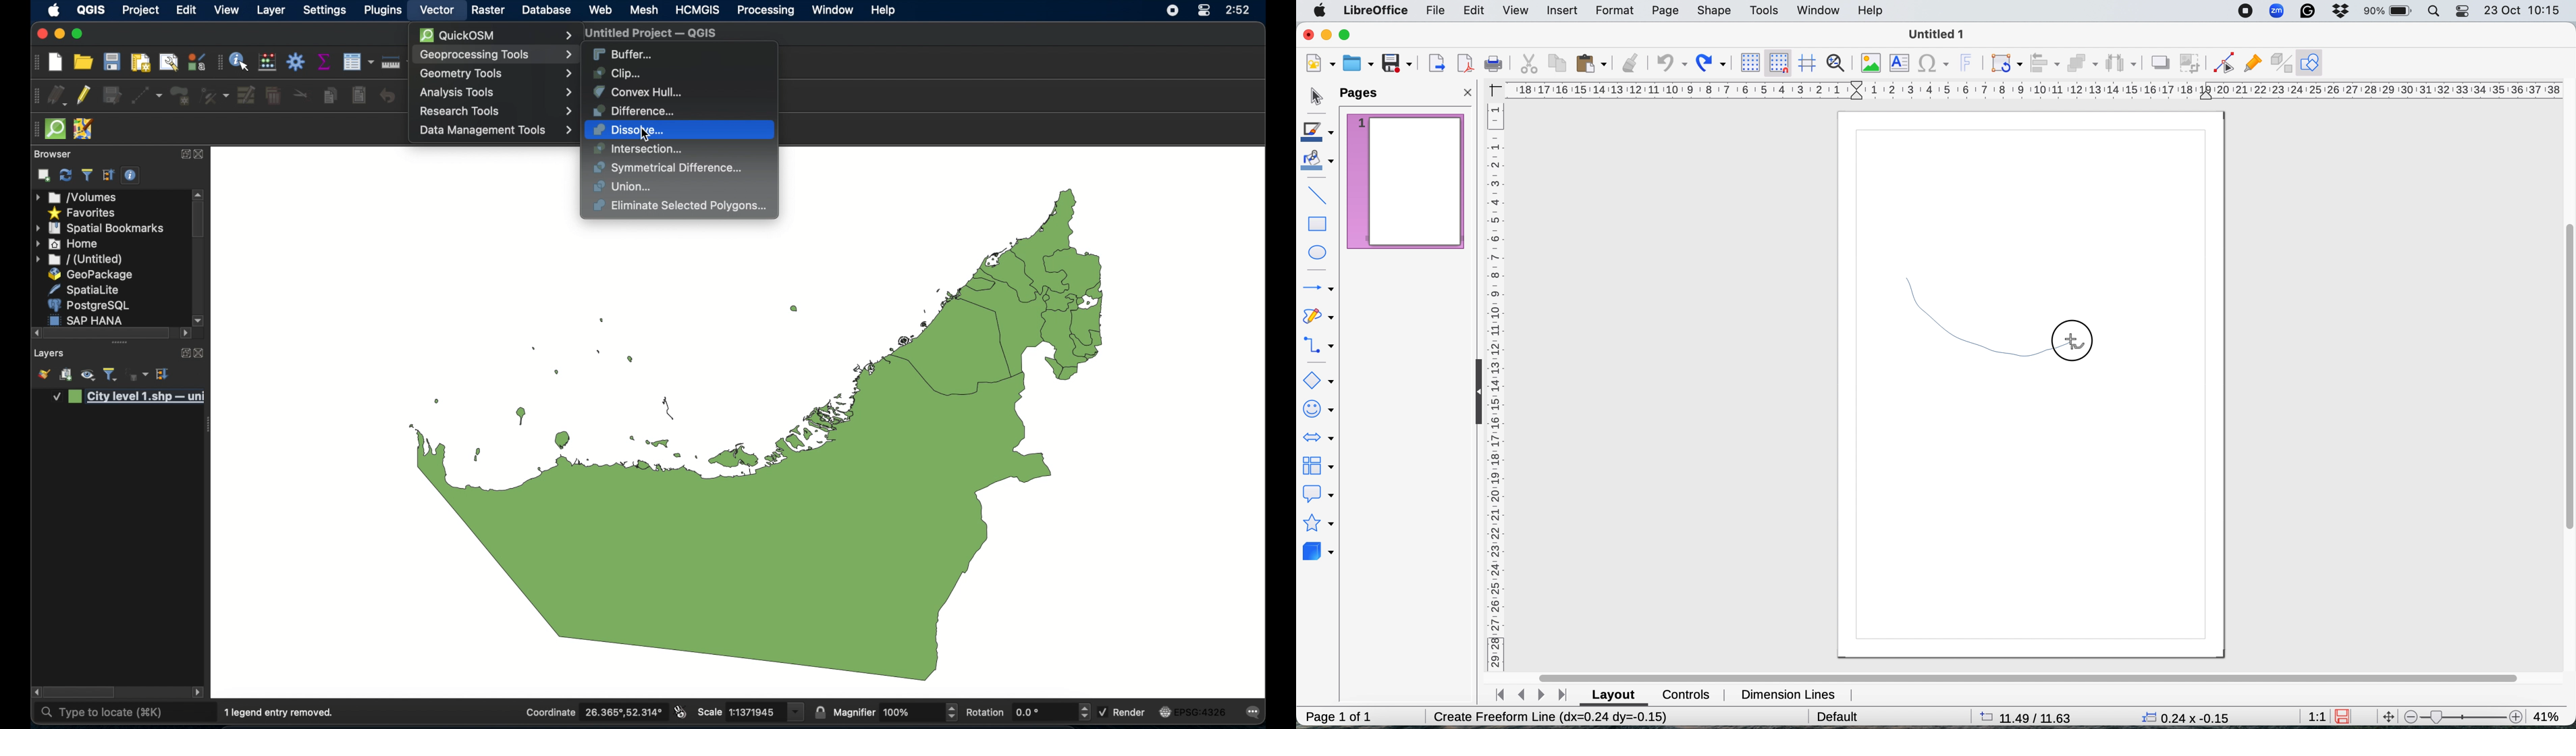 The height and width of the screenshot is (756, 2576). I want to click on grammarly, so click(2307, 10).